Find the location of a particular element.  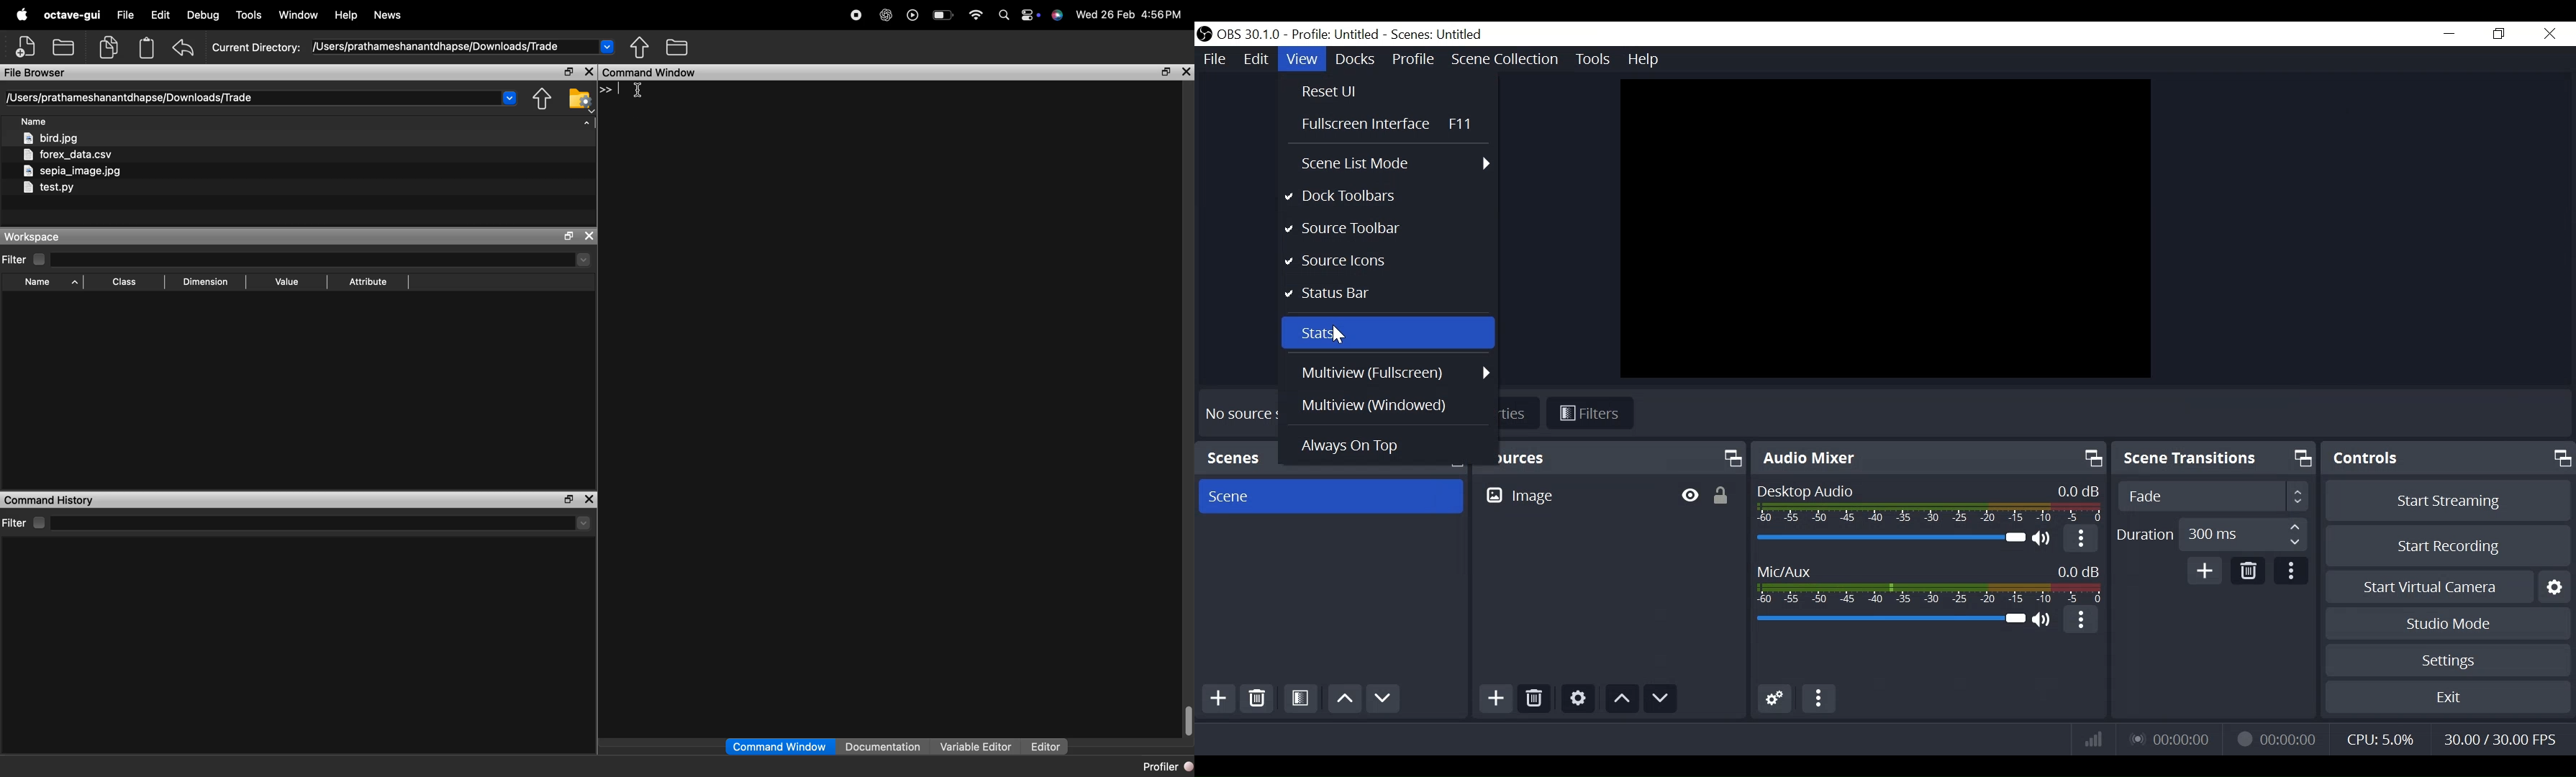

Edit is located at coordinates (1257, 60).